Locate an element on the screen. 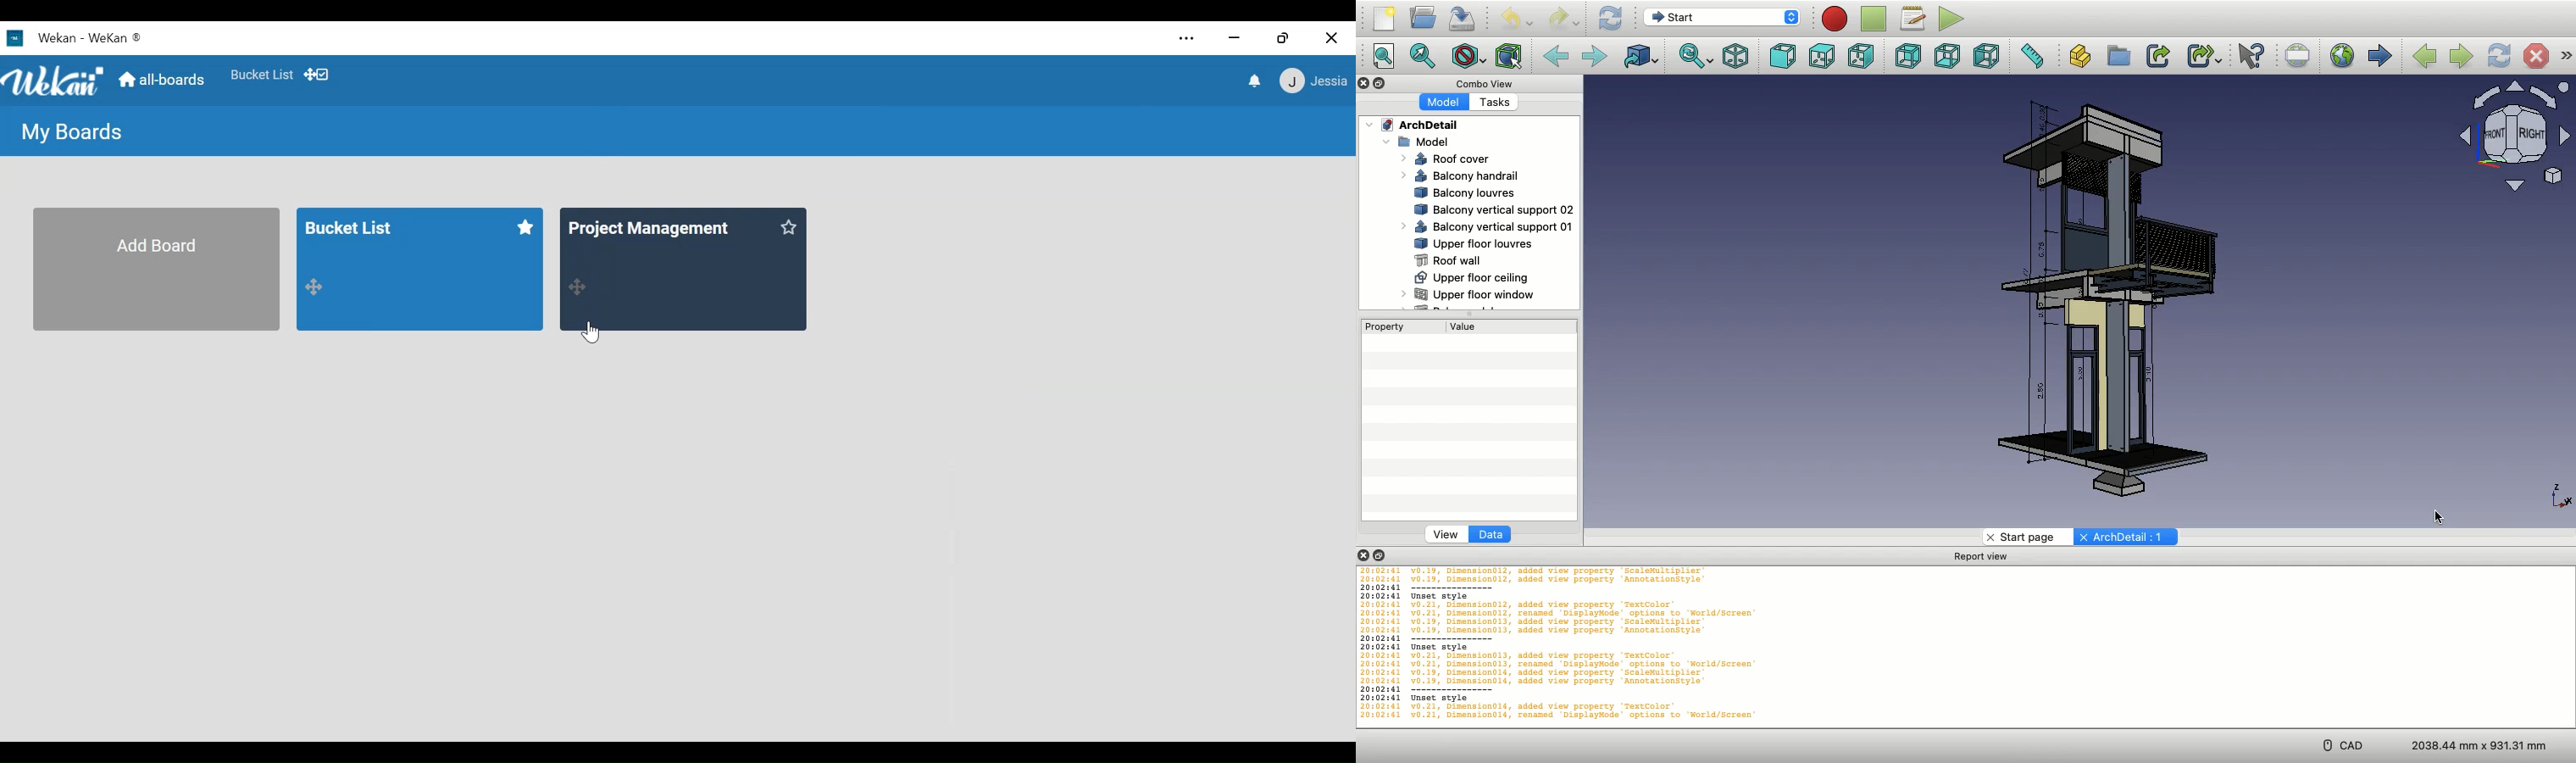  Draw style is located at coordinates (1467, 55).